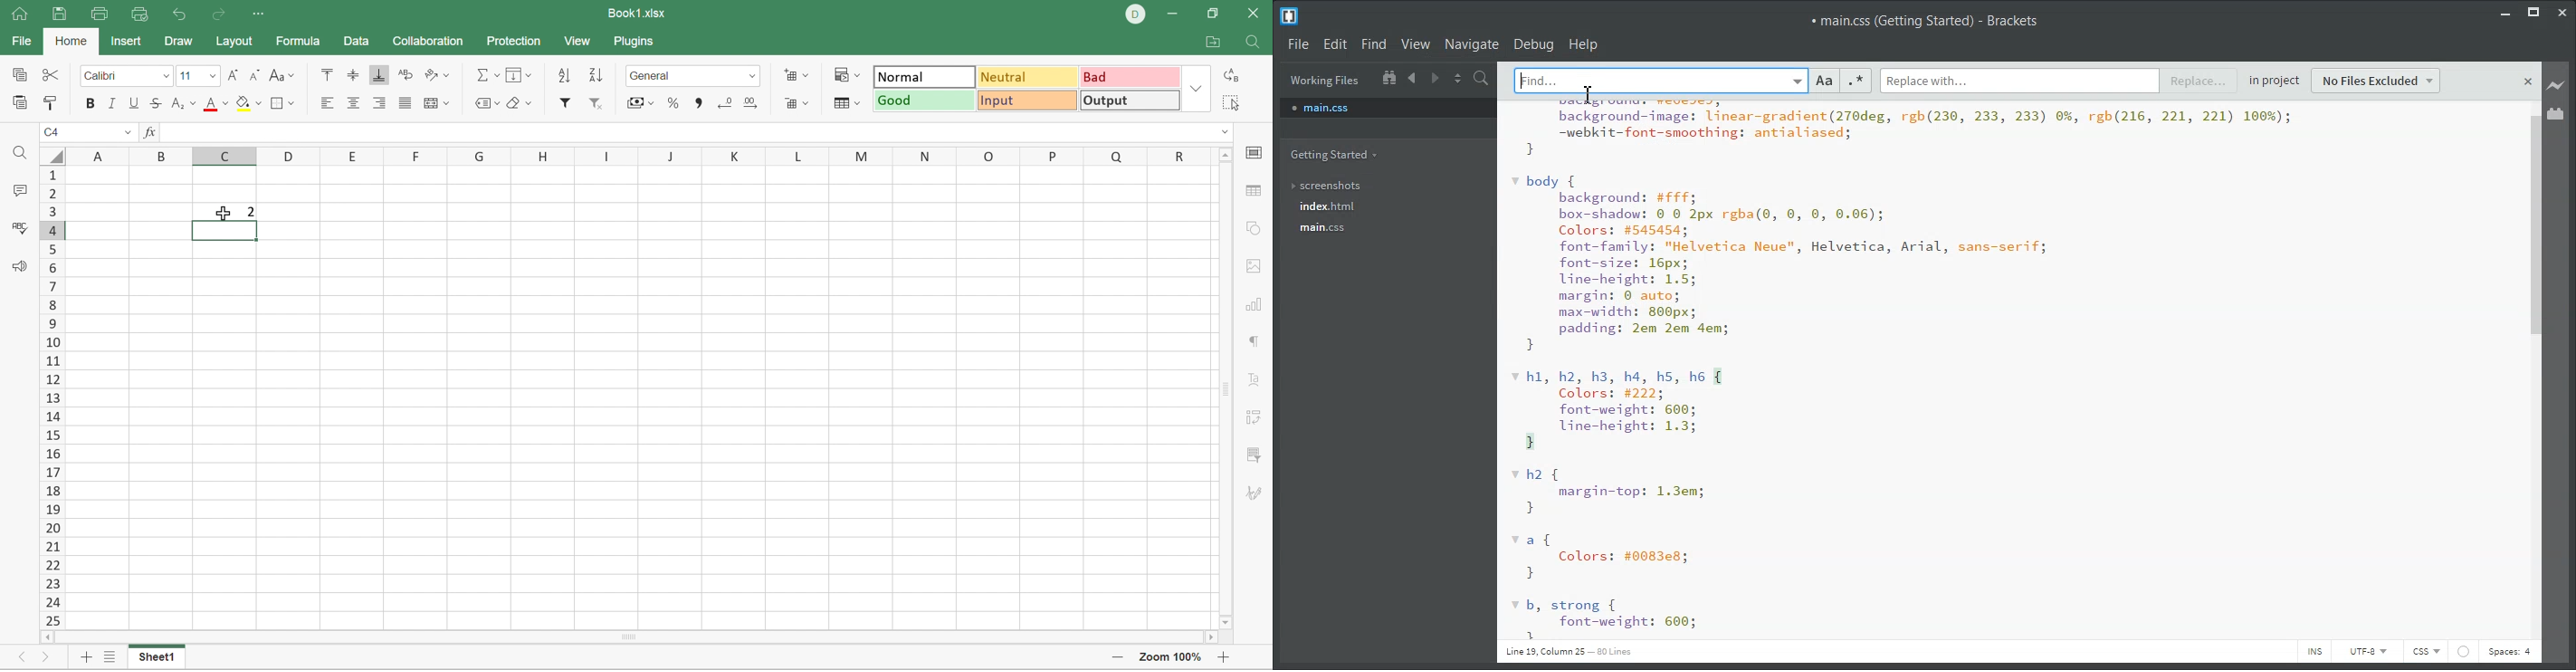 The height and width of the screenshot is (672, 2576). Describe the element at coordinates (182, 104) in the screenshot. I see `Superscript / subscript` at that location.